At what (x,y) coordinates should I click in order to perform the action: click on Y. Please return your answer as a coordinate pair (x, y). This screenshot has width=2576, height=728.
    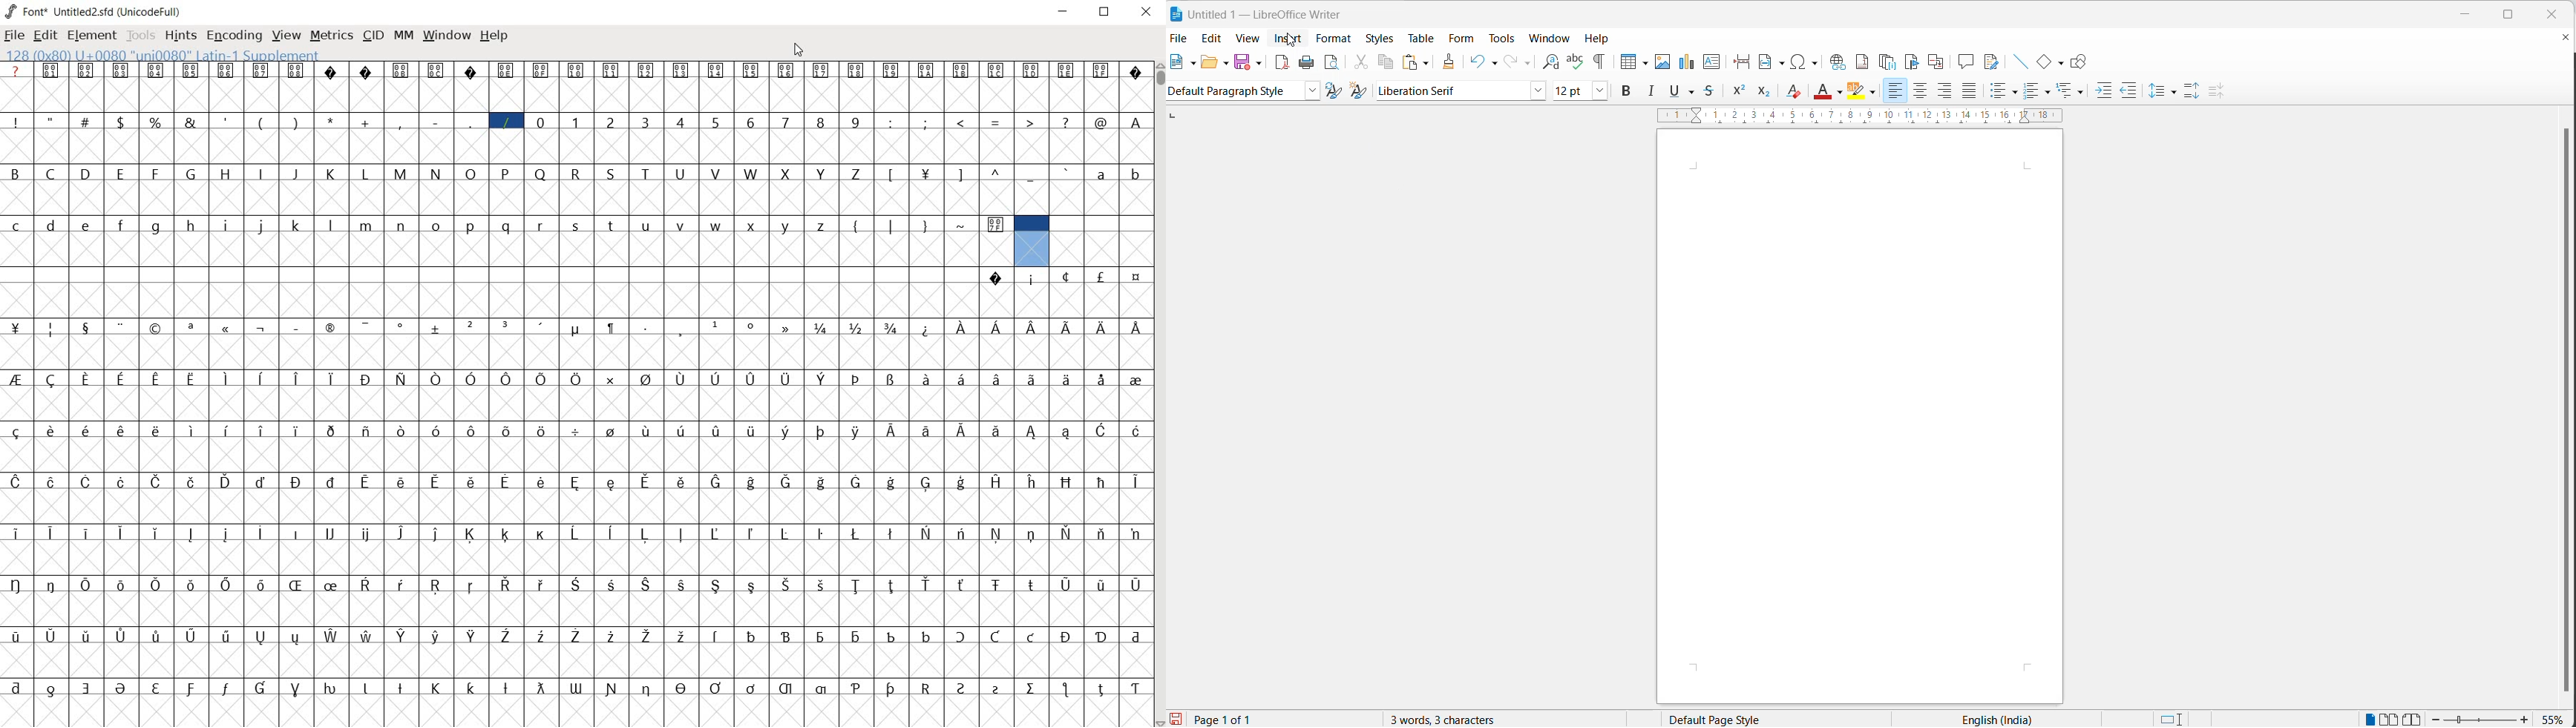
    Looking at the image, I should click on (822, 172).